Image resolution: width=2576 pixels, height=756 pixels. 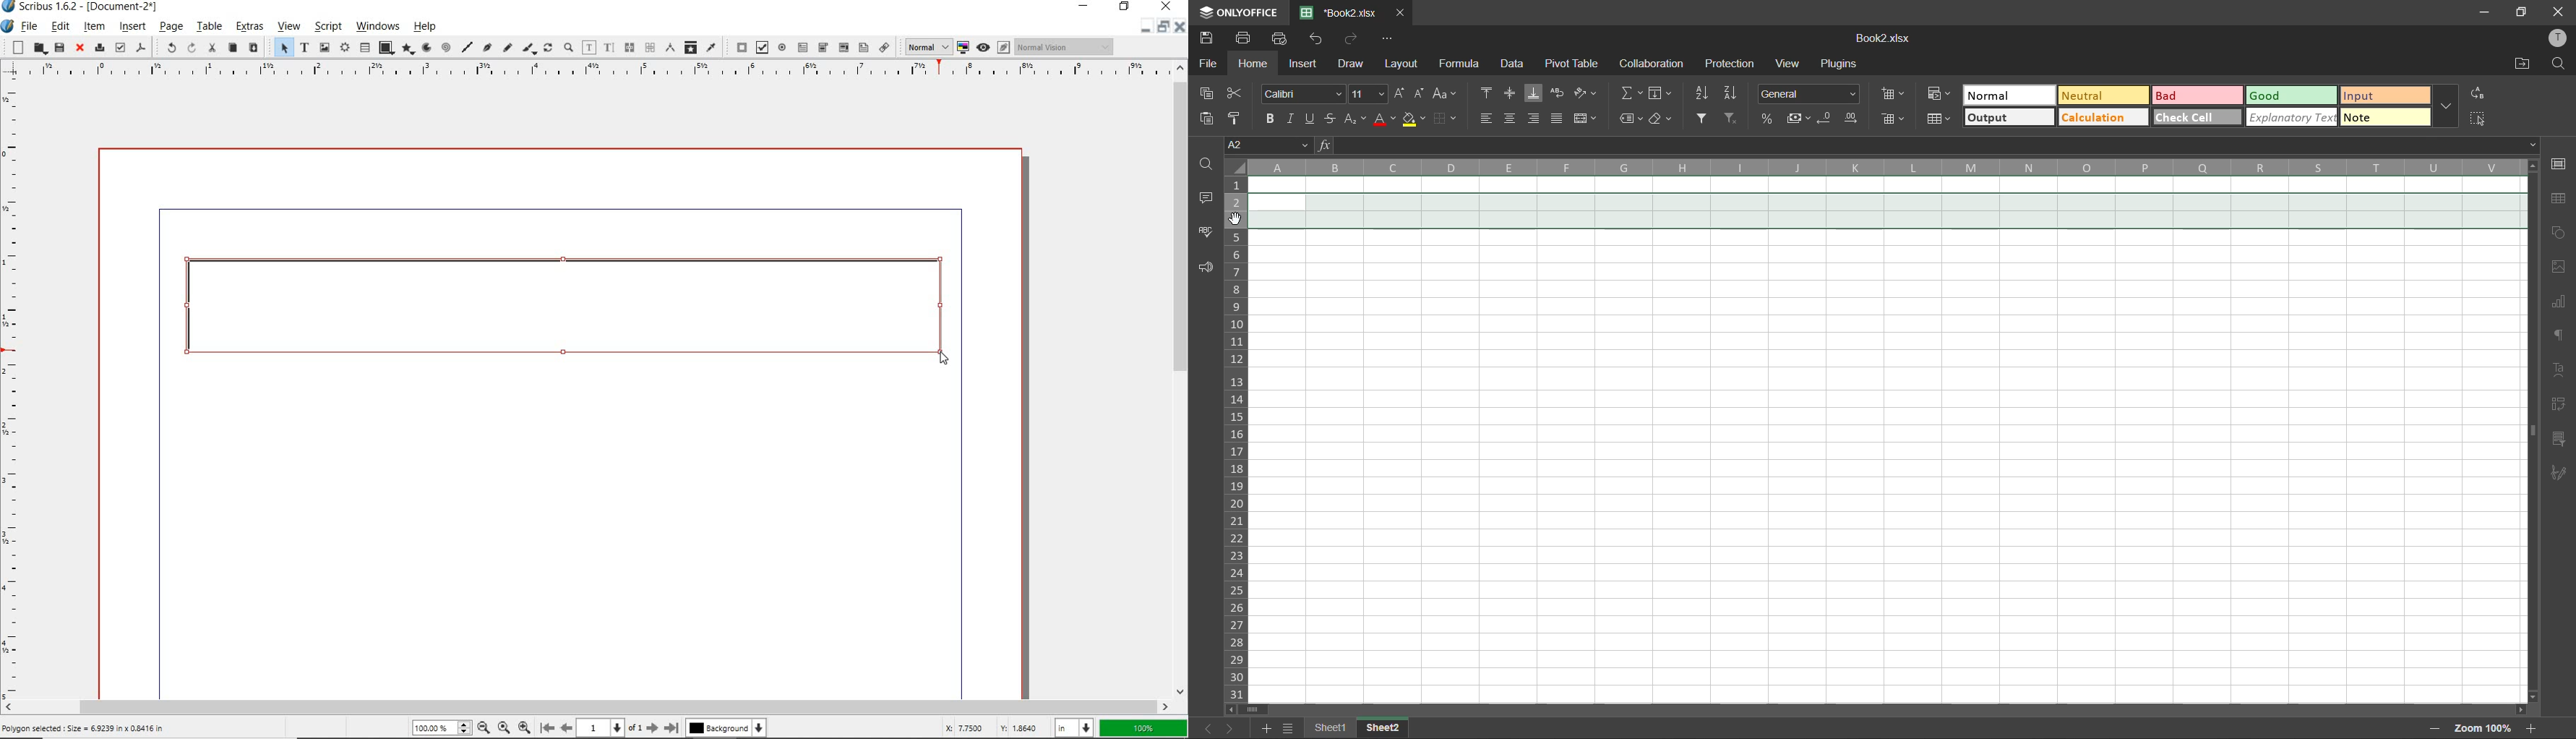 I want to click on pdf combo box, so click(x=823, y=48).